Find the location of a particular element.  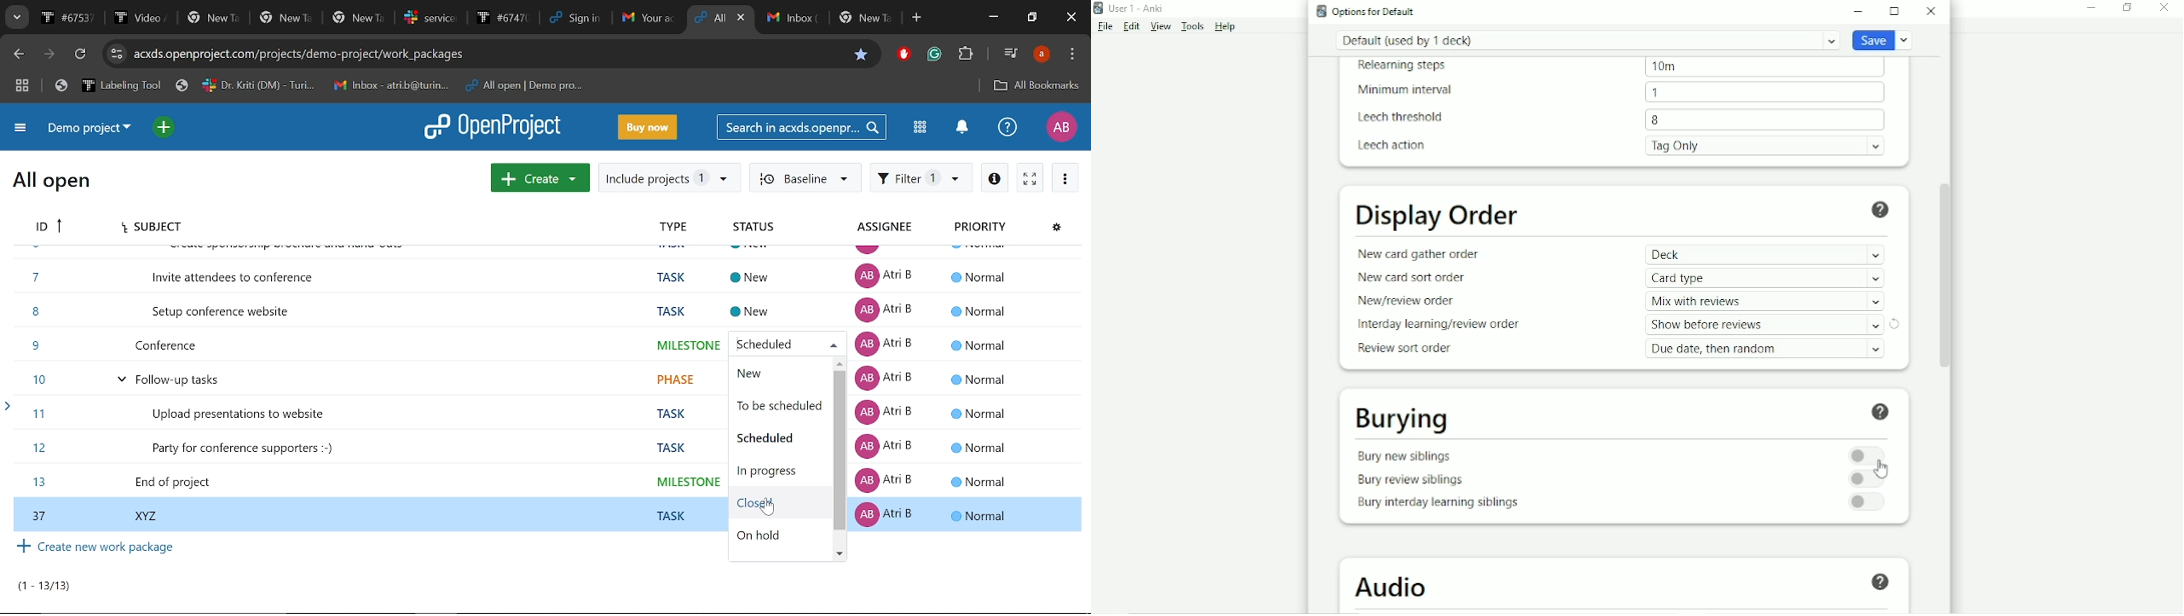

All open is located at coordinates (53, 178).